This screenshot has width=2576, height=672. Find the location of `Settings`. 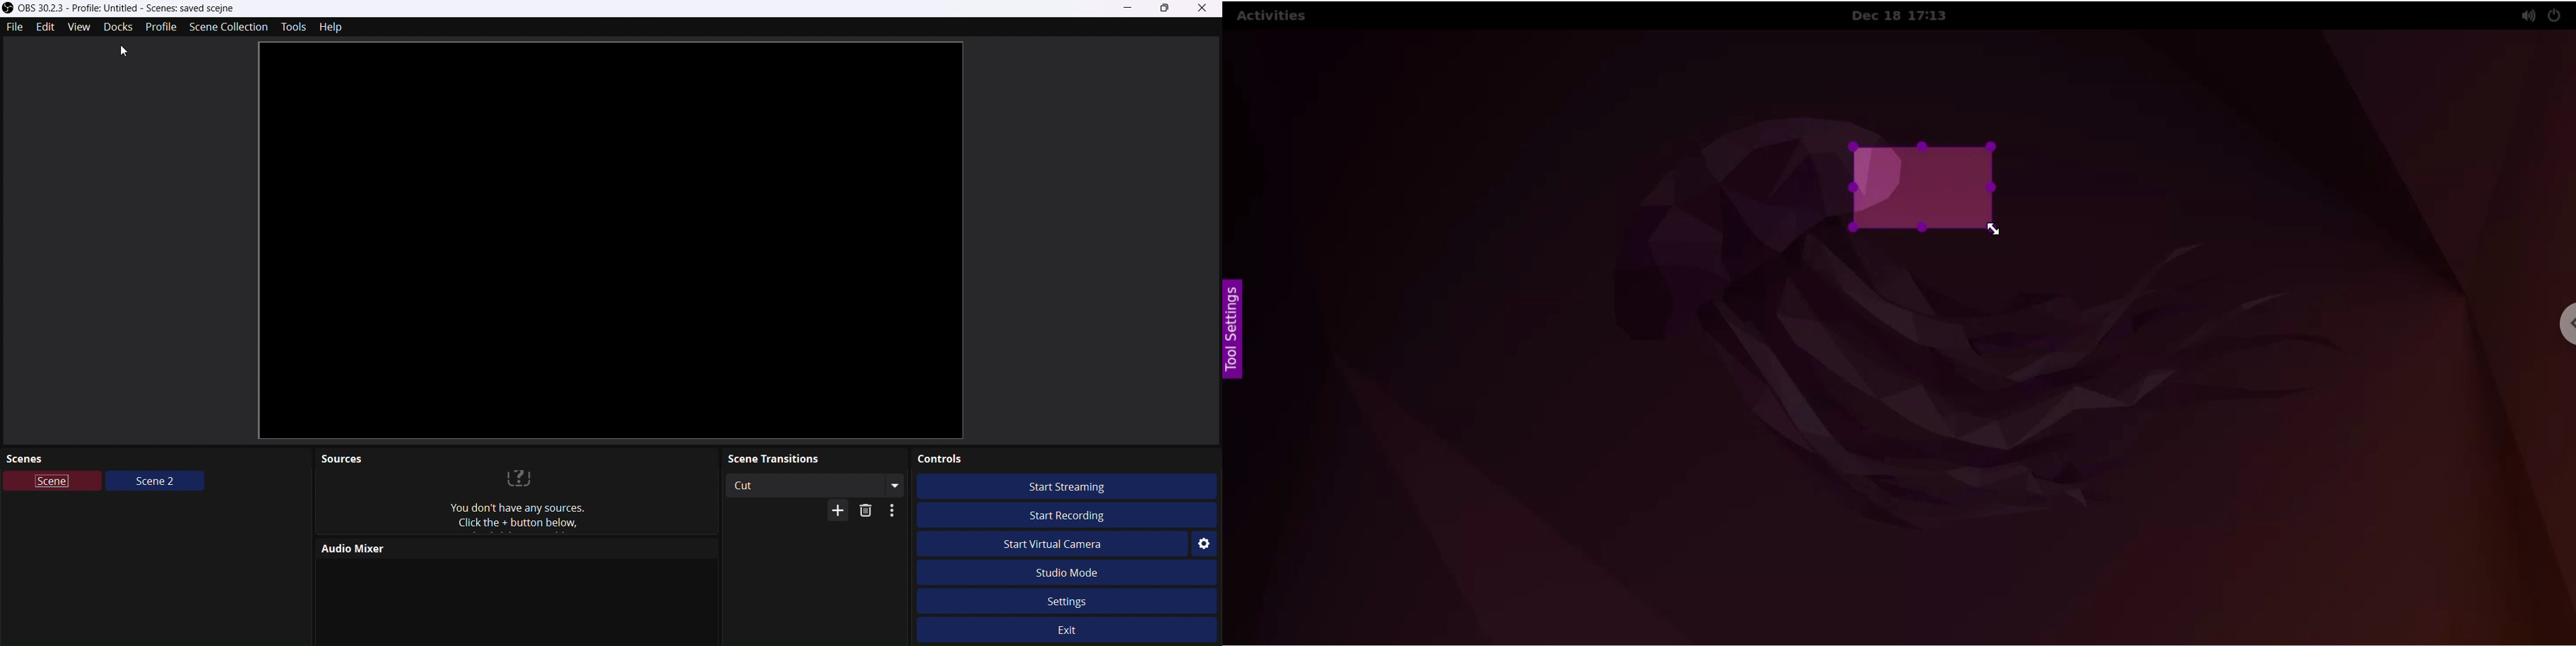

Settings is located at coordinates (1204, 544).